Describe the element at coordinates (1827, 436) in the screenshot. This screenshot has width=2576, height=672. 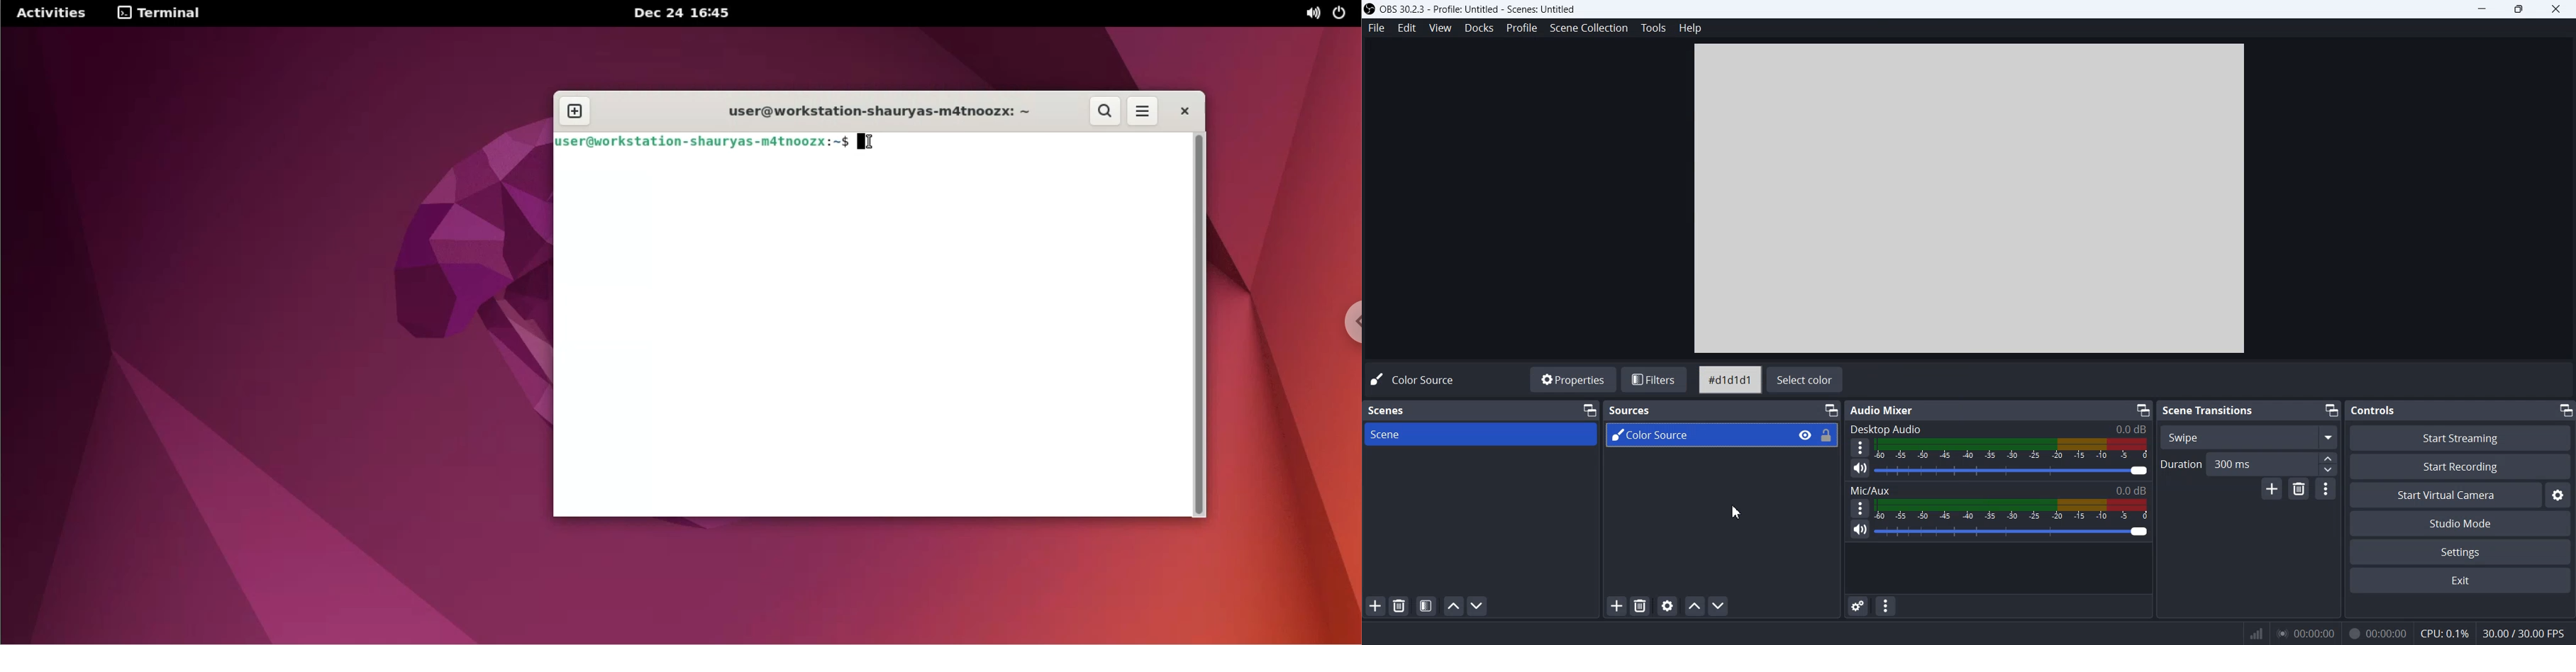
I see `Lock` at that location.